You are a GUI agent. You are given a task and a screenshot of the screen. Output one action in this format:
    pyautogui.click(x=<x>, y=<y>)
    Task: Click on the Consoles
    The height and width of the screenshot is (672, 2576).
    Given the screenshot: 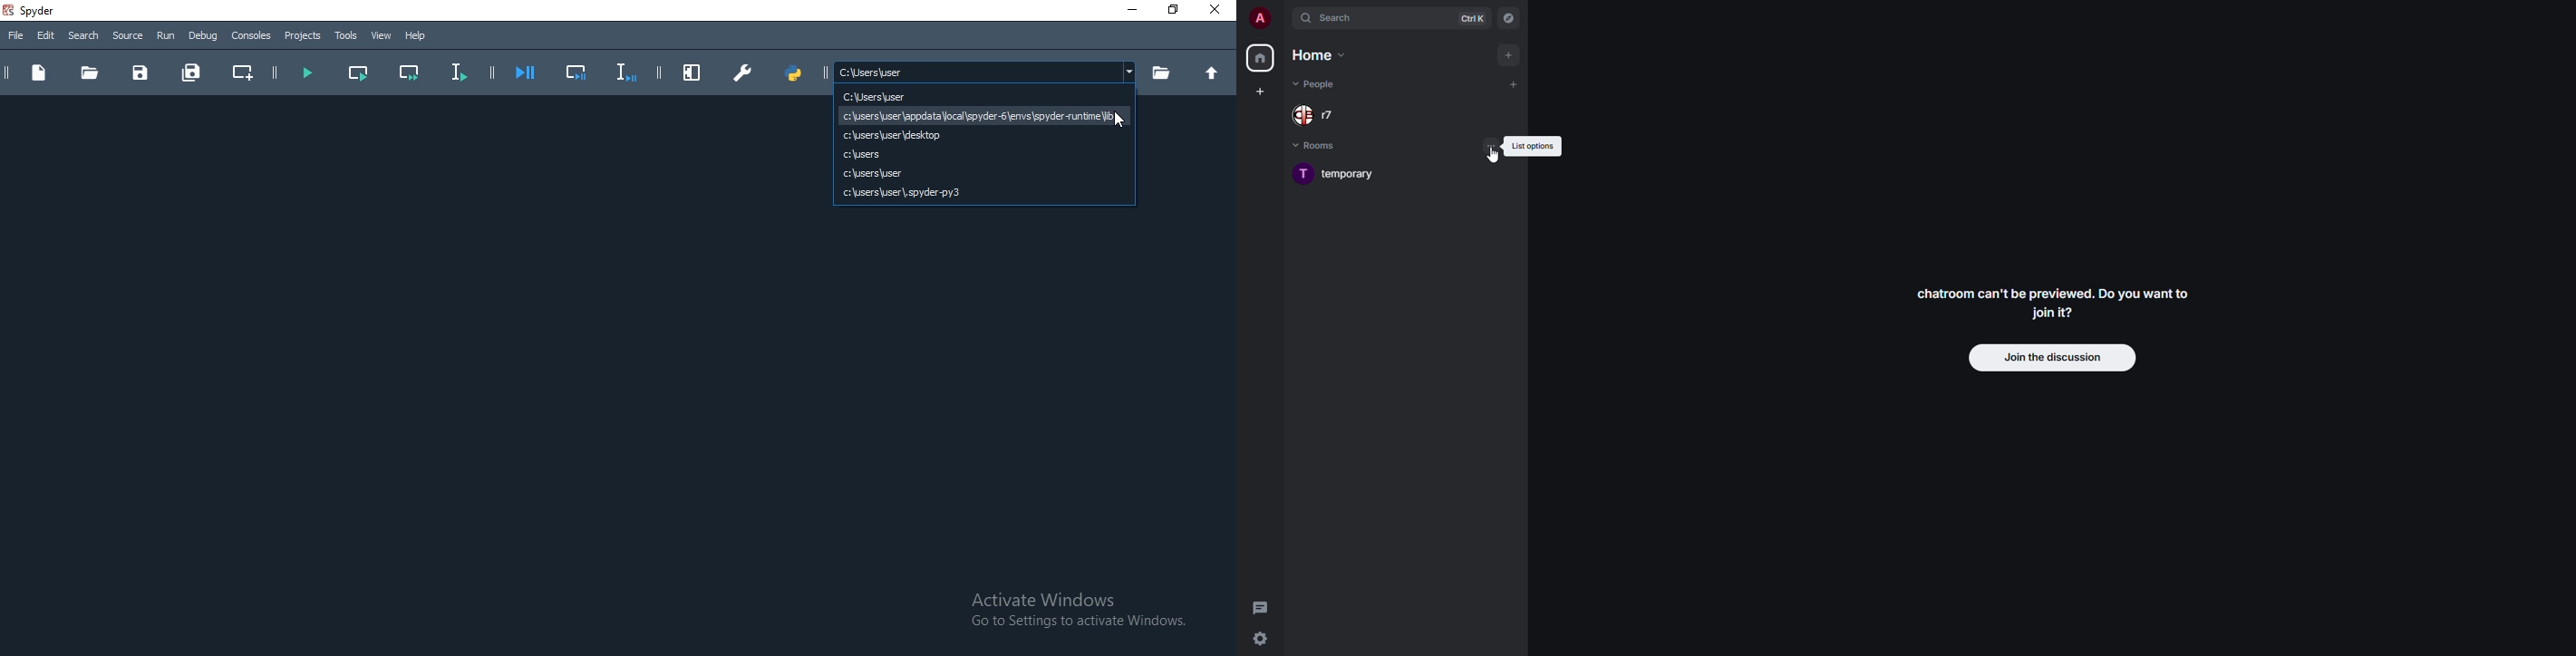 What is the action you would take?
    pyautogui.click(x=251, y=36)
    